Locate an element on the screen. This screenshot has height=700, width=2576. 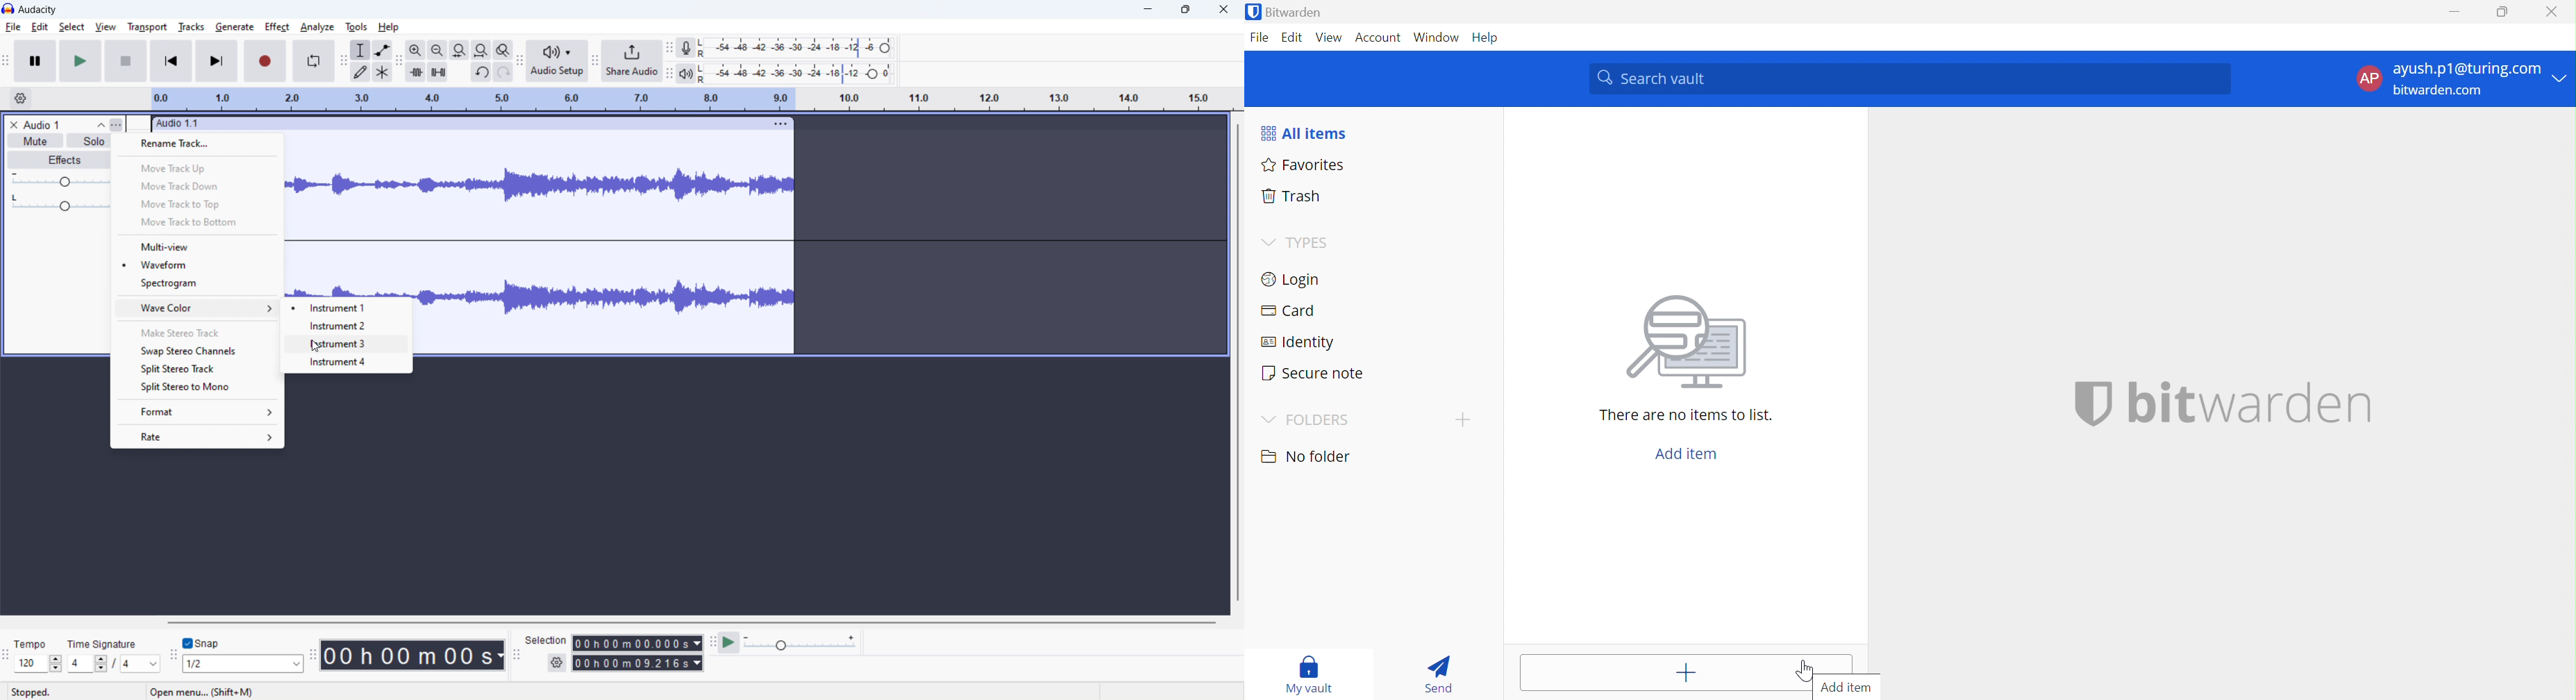
track title is located at coordinates (41, 124).